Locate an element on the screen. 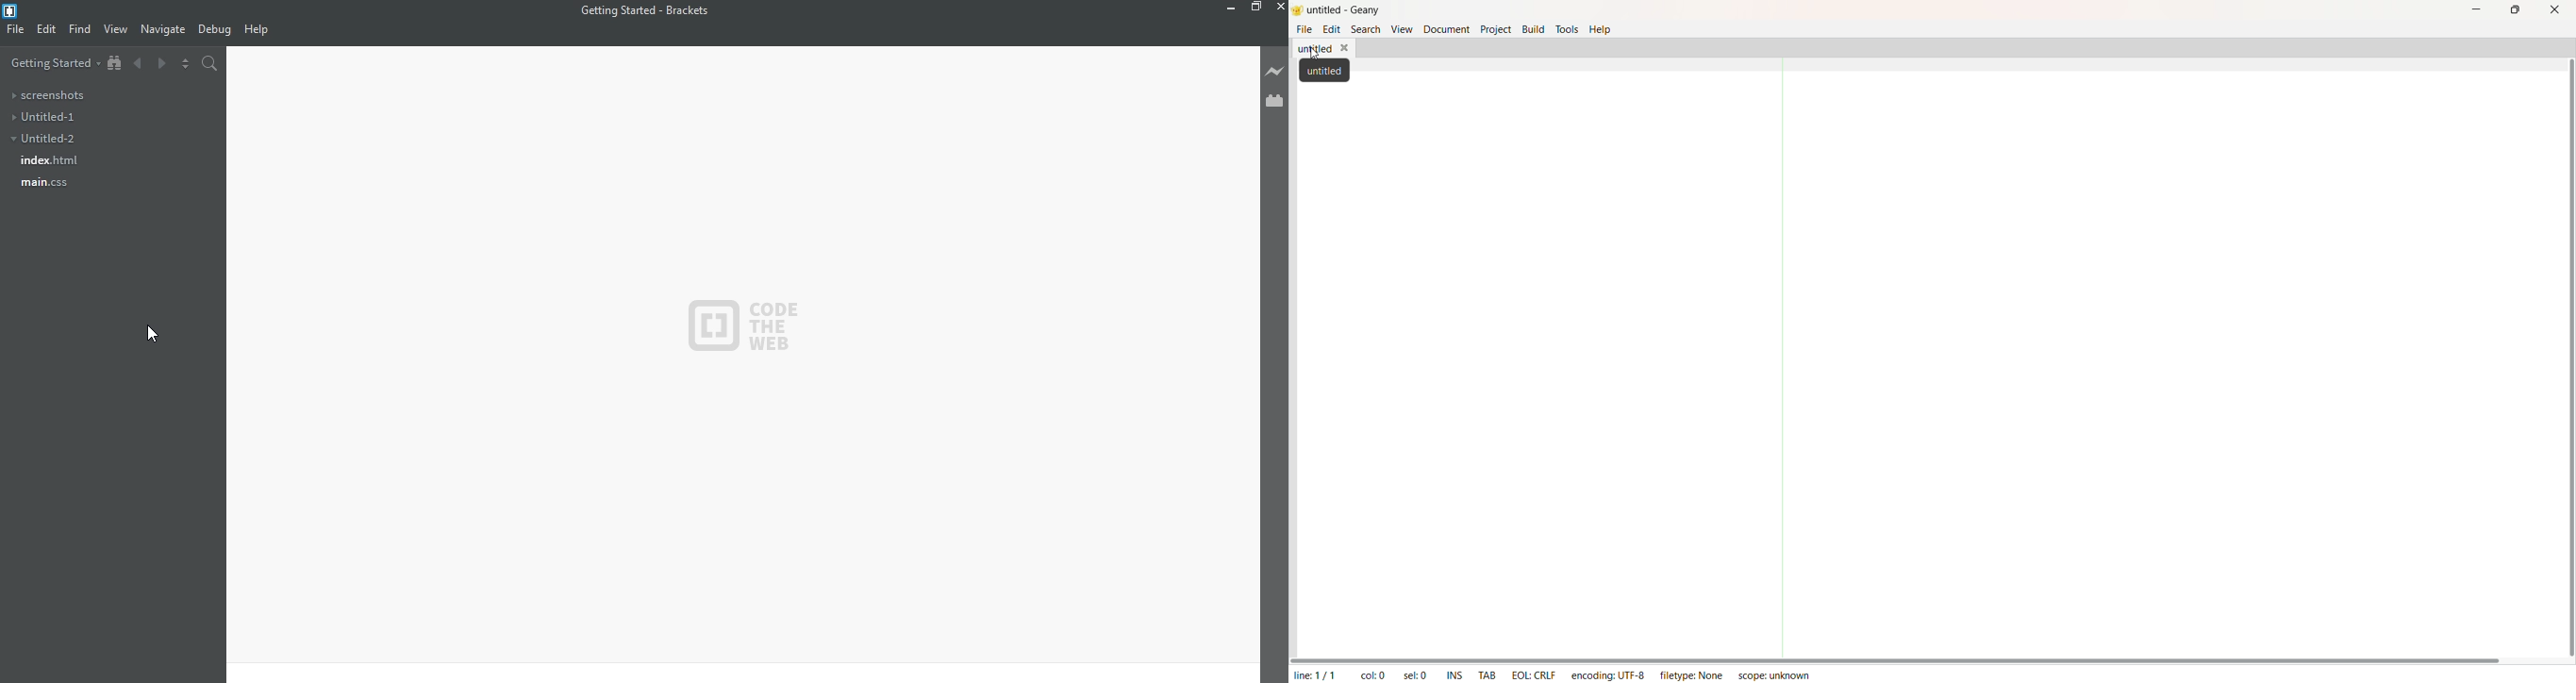 Image resolution: width=2576 pixels, height=700 pixels. file is located at coordinates (16, 30).